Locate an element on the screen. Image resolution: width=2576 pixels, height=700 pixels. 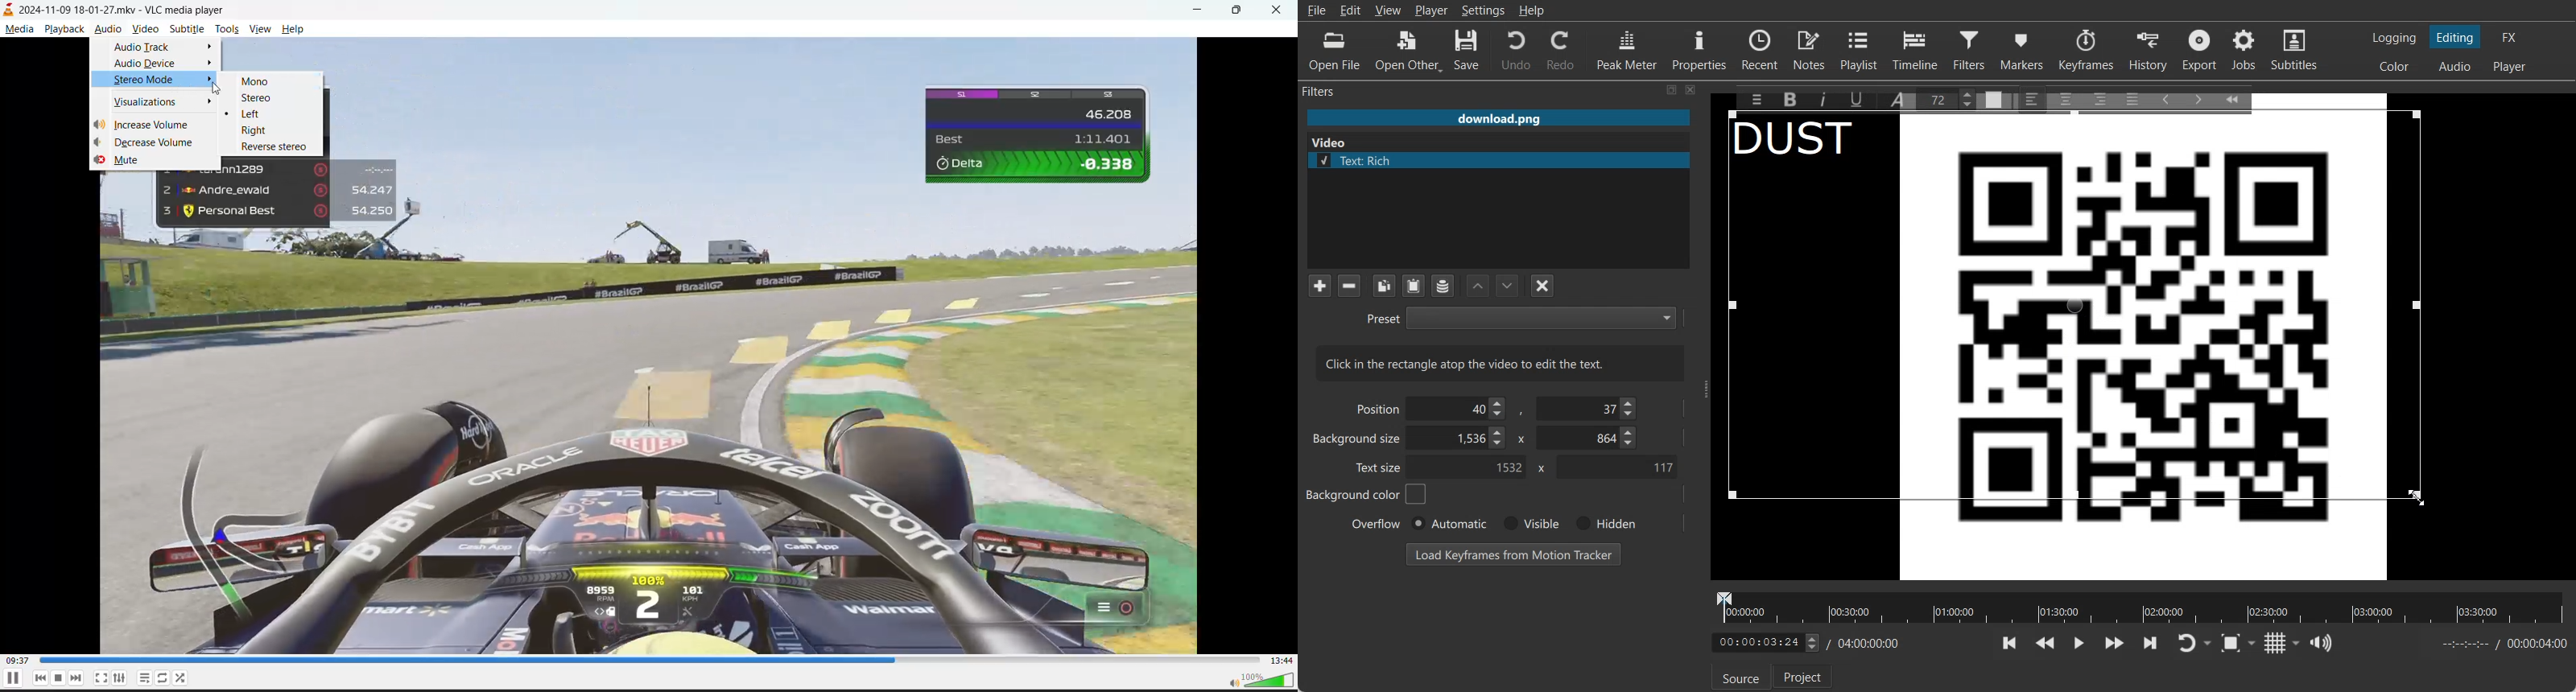
Switching to the logging layout is located at coordinates (2394, 38).